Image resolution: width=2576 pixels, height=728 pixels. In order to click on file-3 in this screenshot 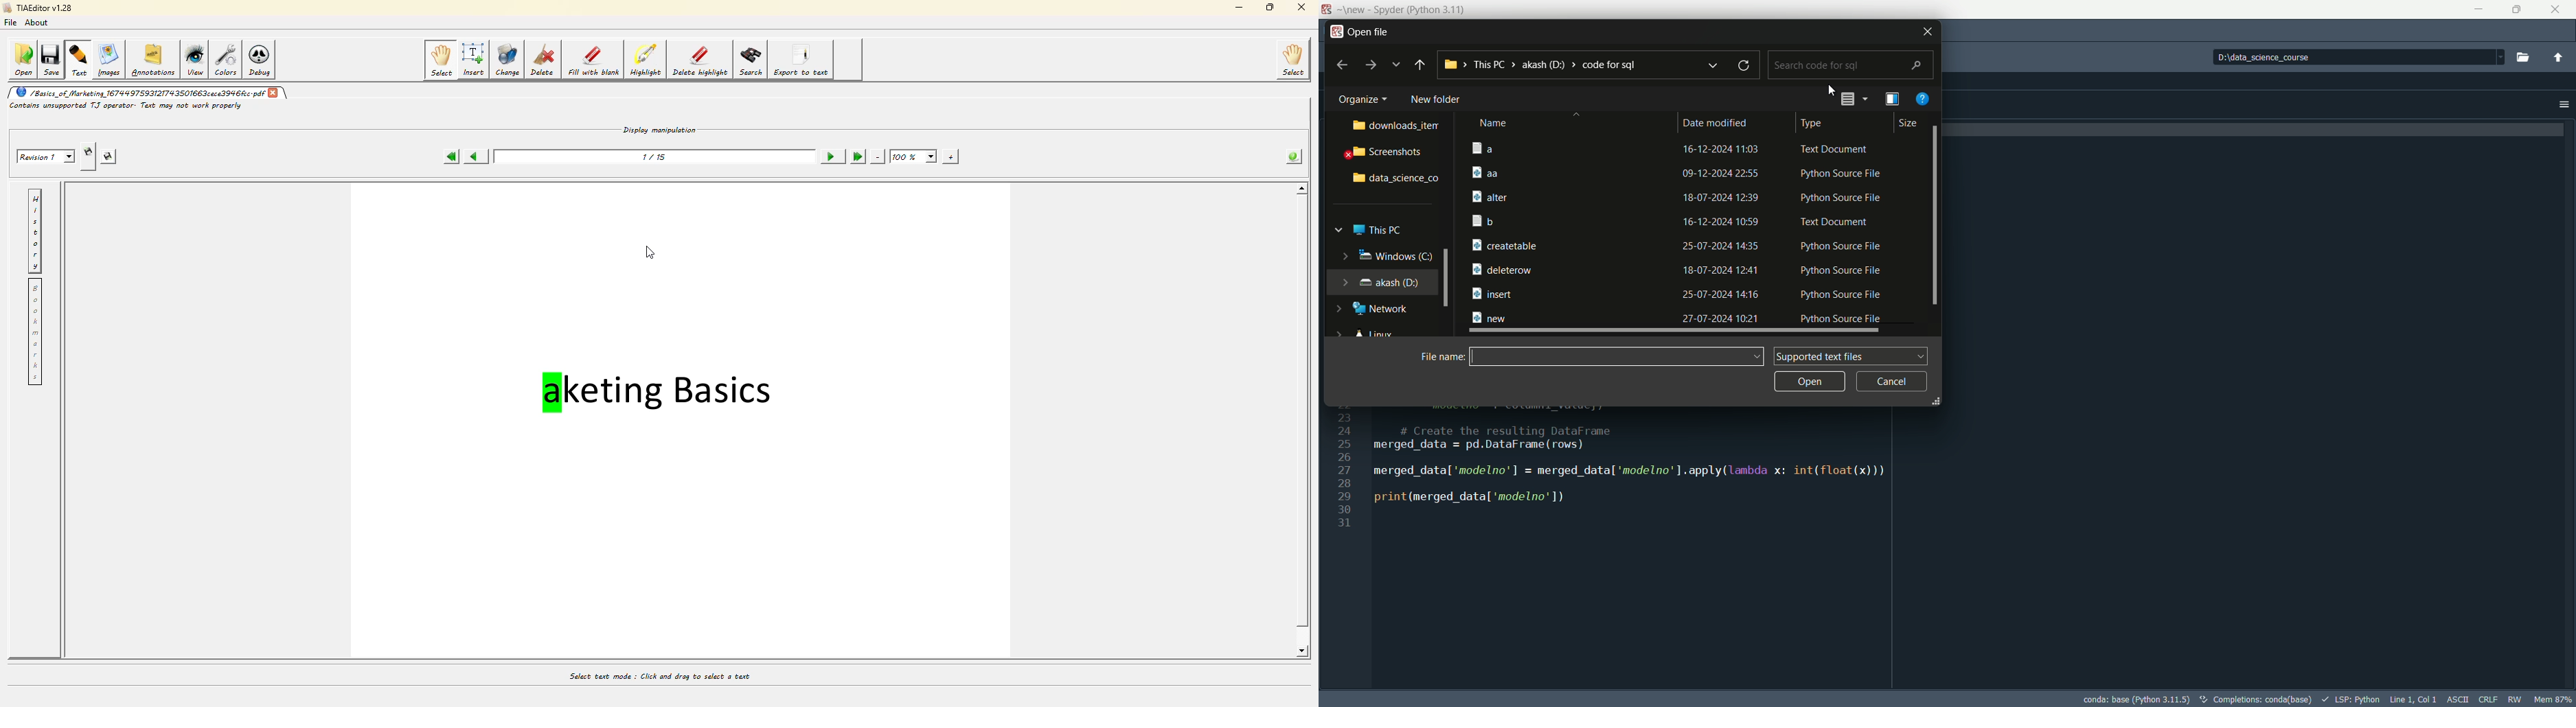, I will do `click(1679, 198)`.